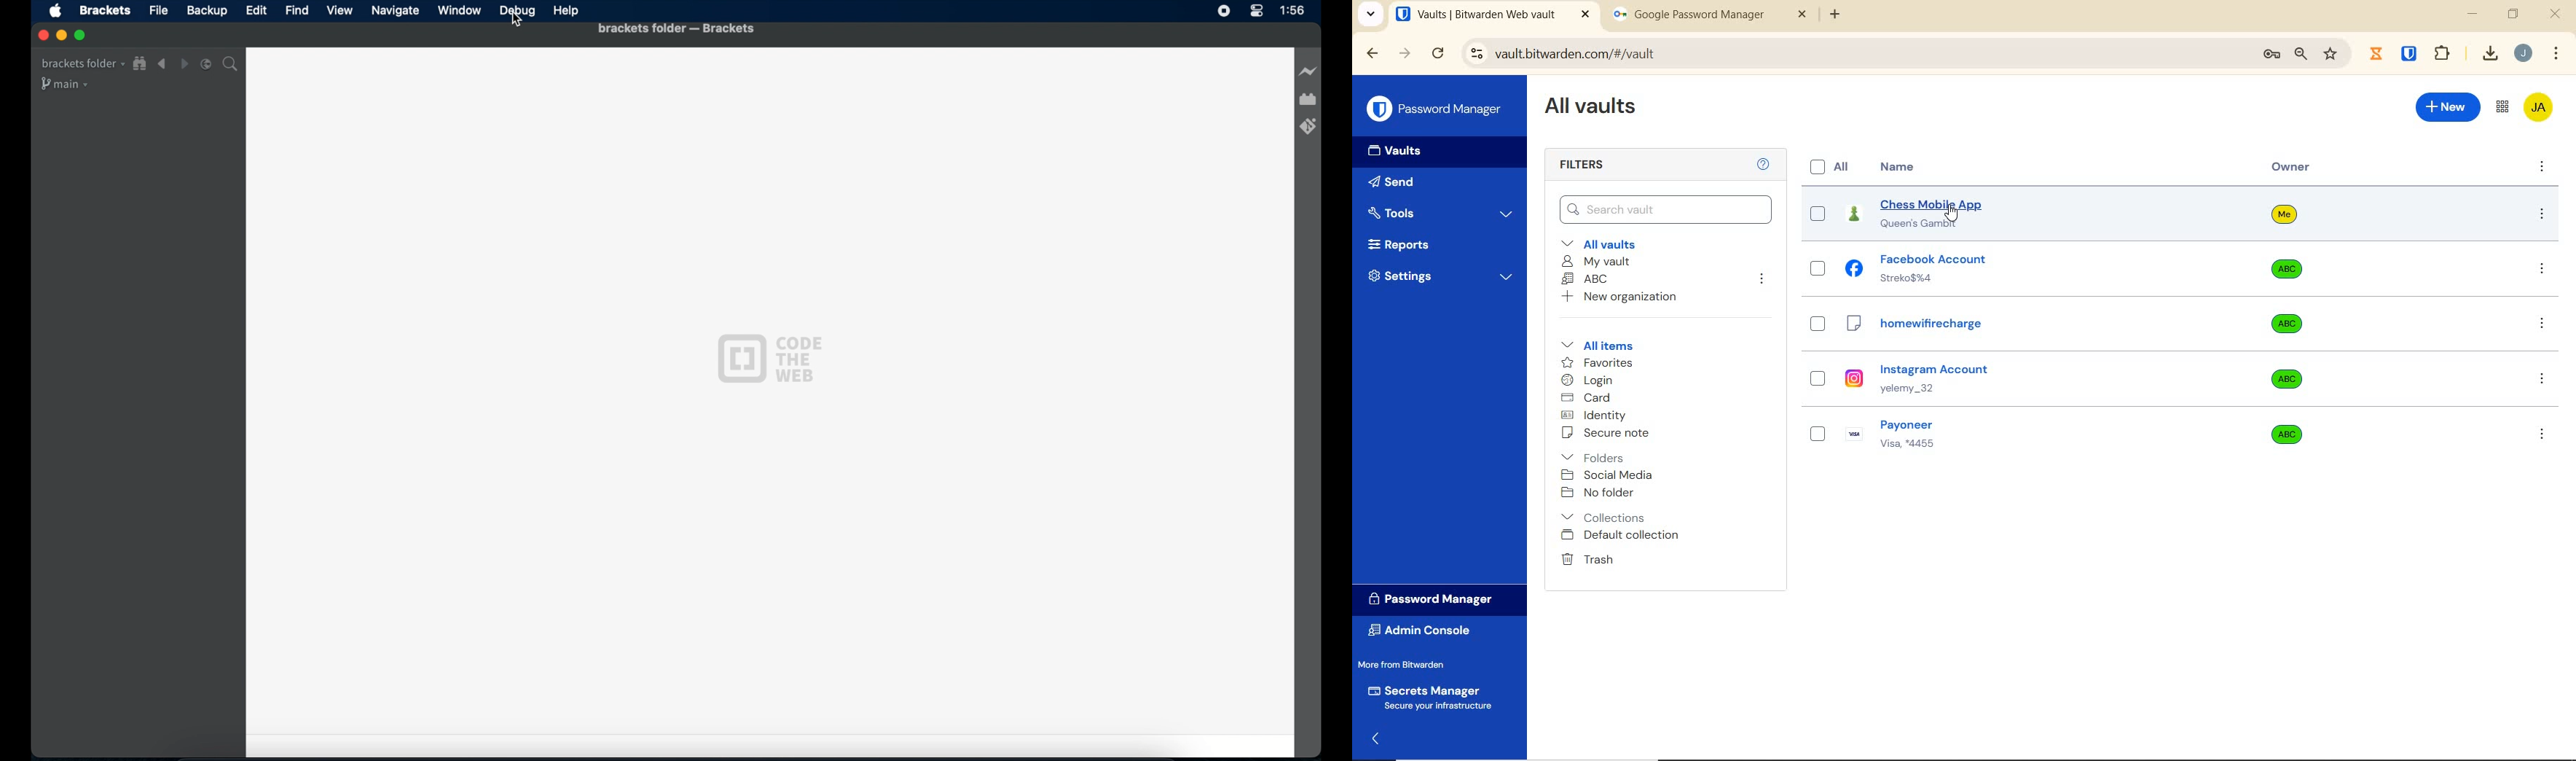 The image size is (2576, 784). I want to click on Settings, so click(1443, 277).